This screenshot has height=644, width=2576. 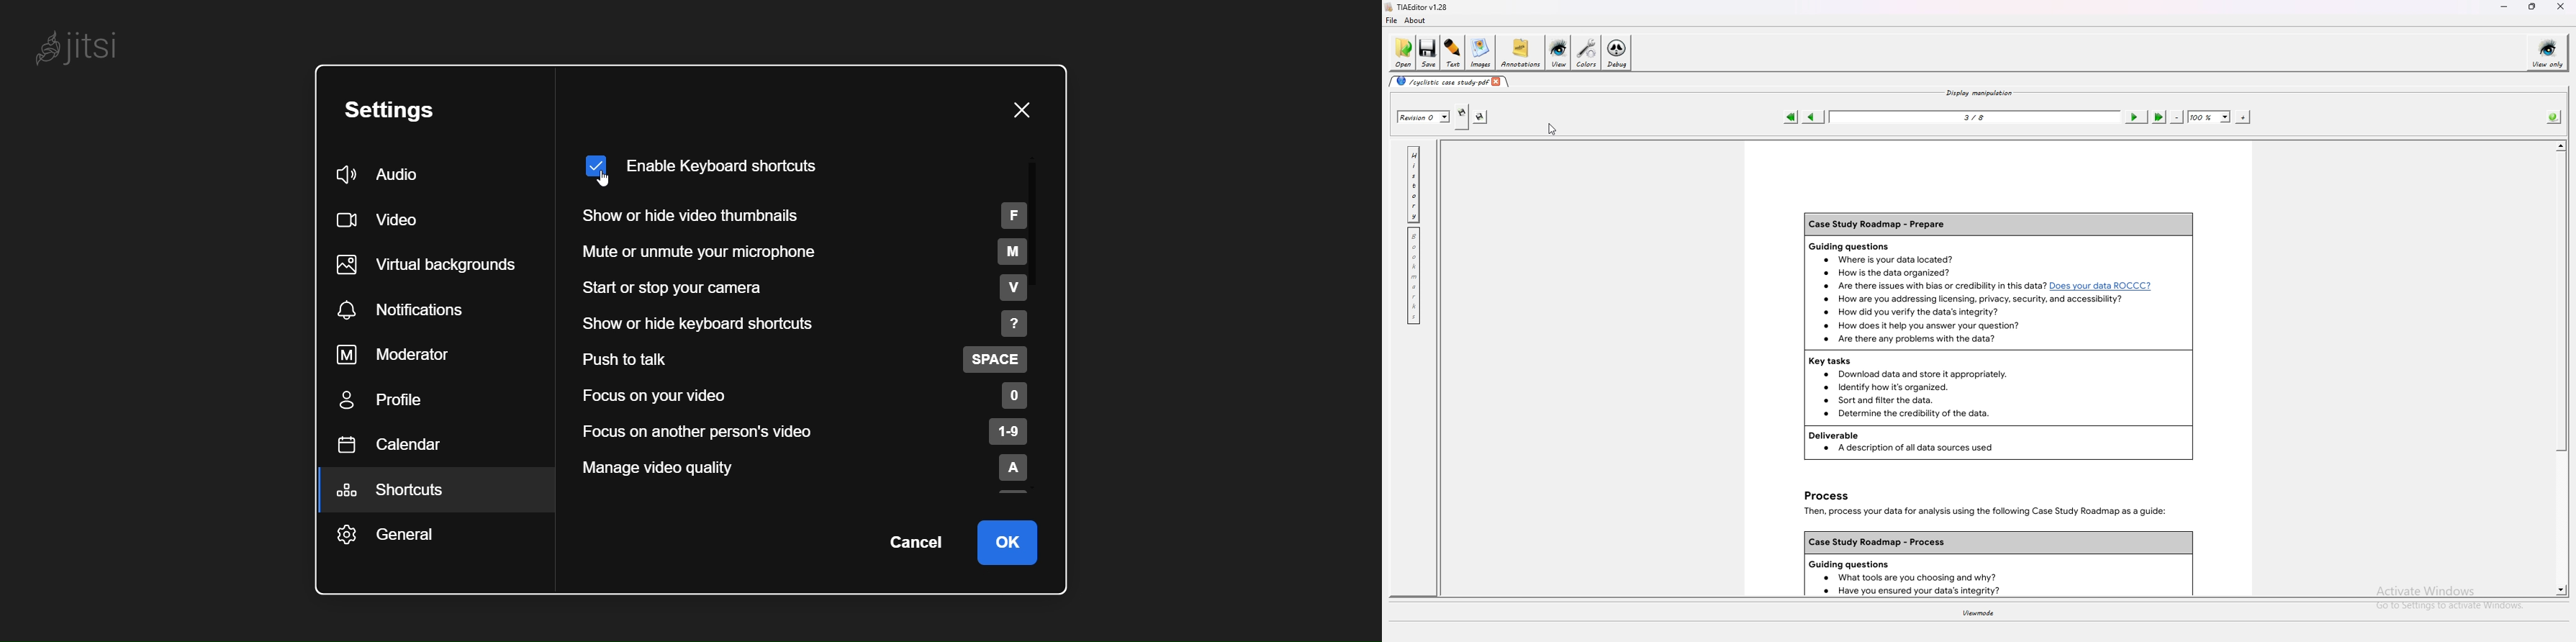 I want to click on show or hide video thumbnails, so click(x=813, y=214).